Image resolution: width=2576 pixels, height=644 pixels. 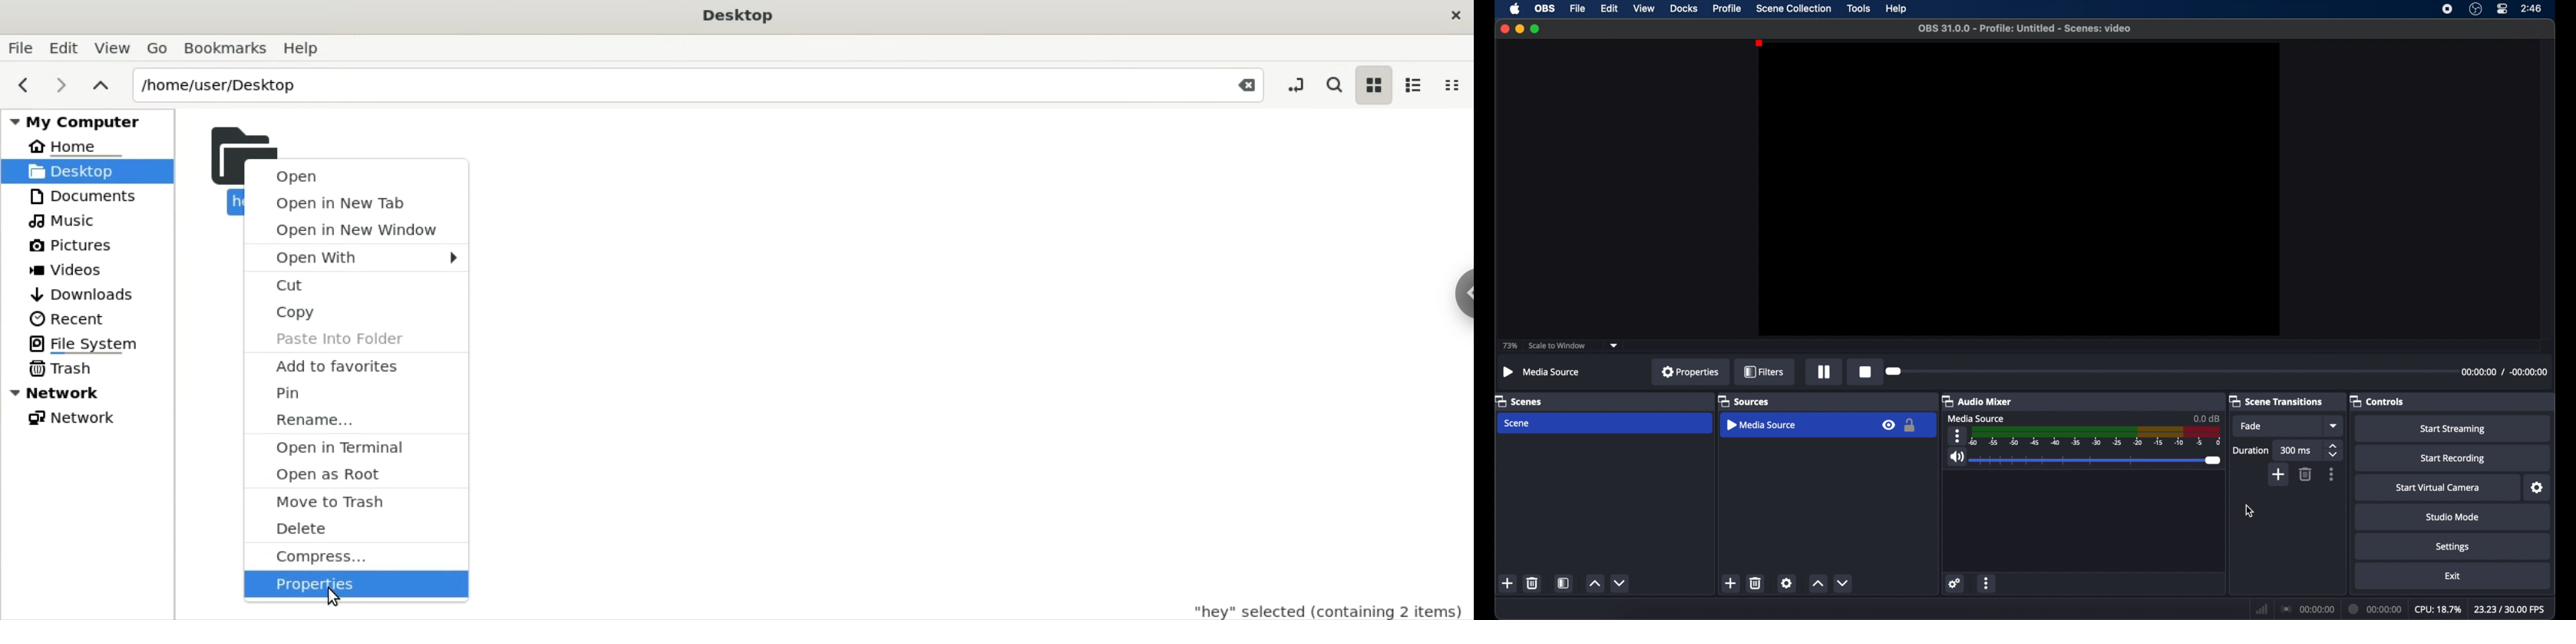 What do you see at coordinates (1684, 8) in the screenshot?
I see `docks` at bounding box center [1684, 8].